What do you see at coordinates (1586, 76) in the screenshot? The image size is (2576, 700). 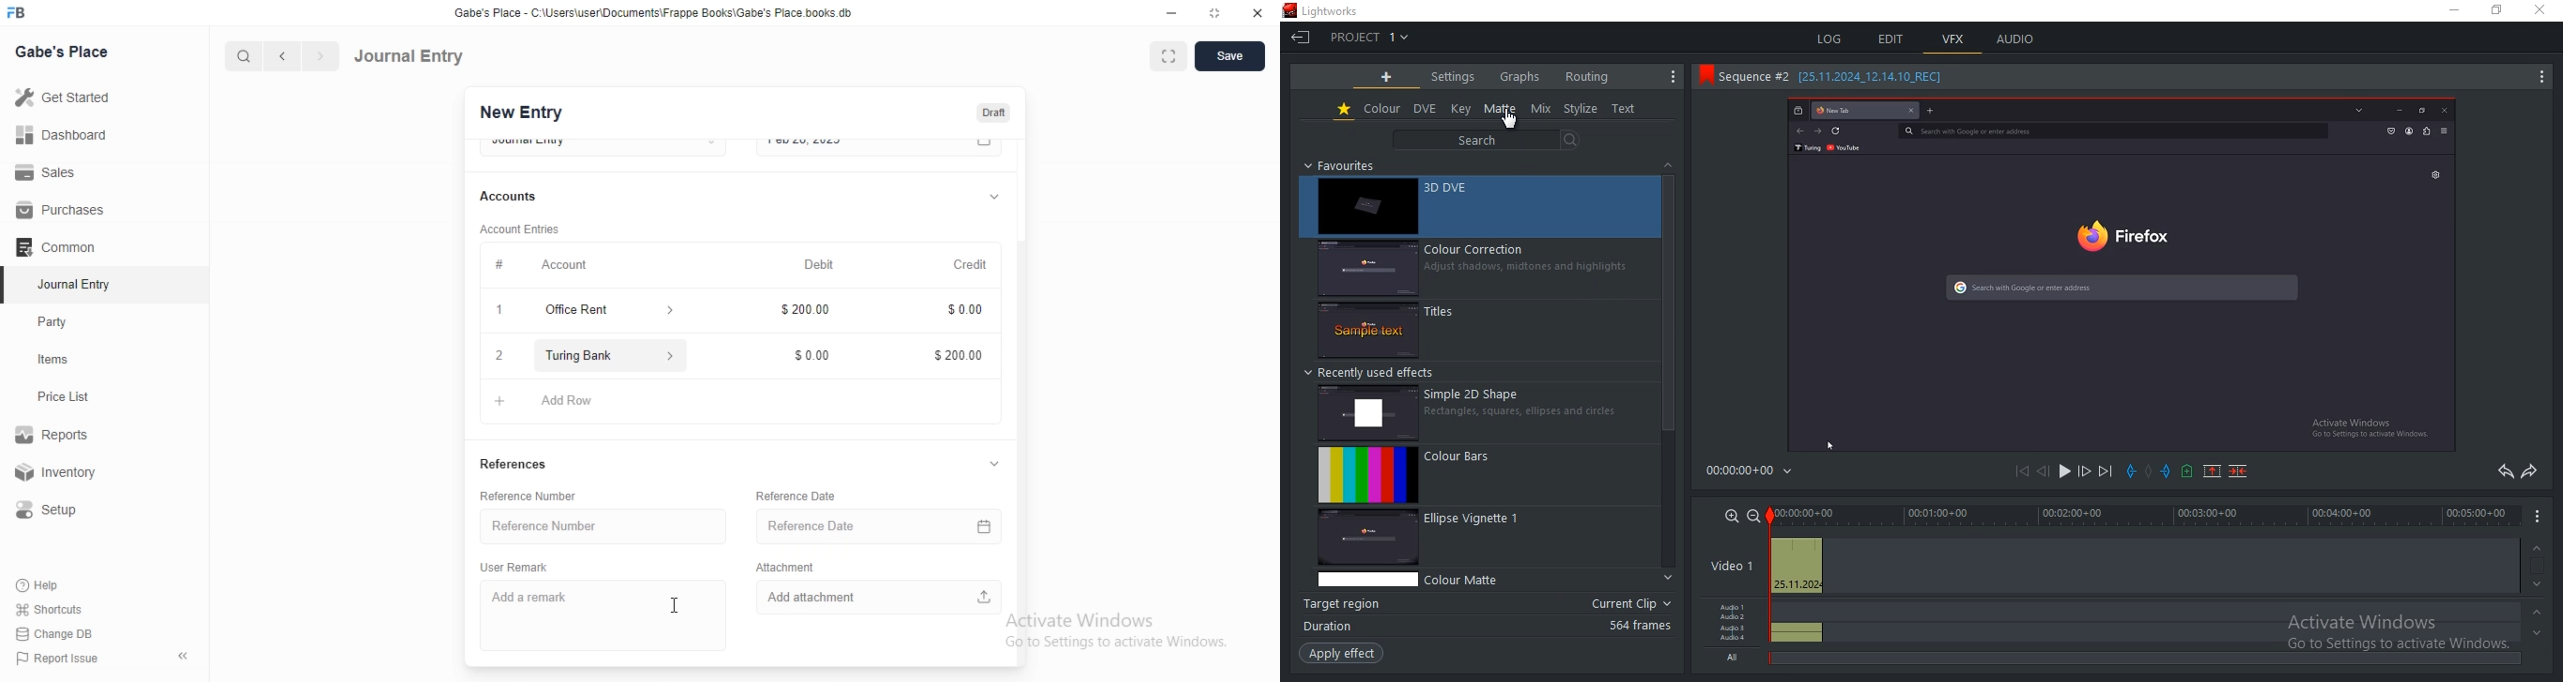 I see `routing` at bounding box center [1586, 76].